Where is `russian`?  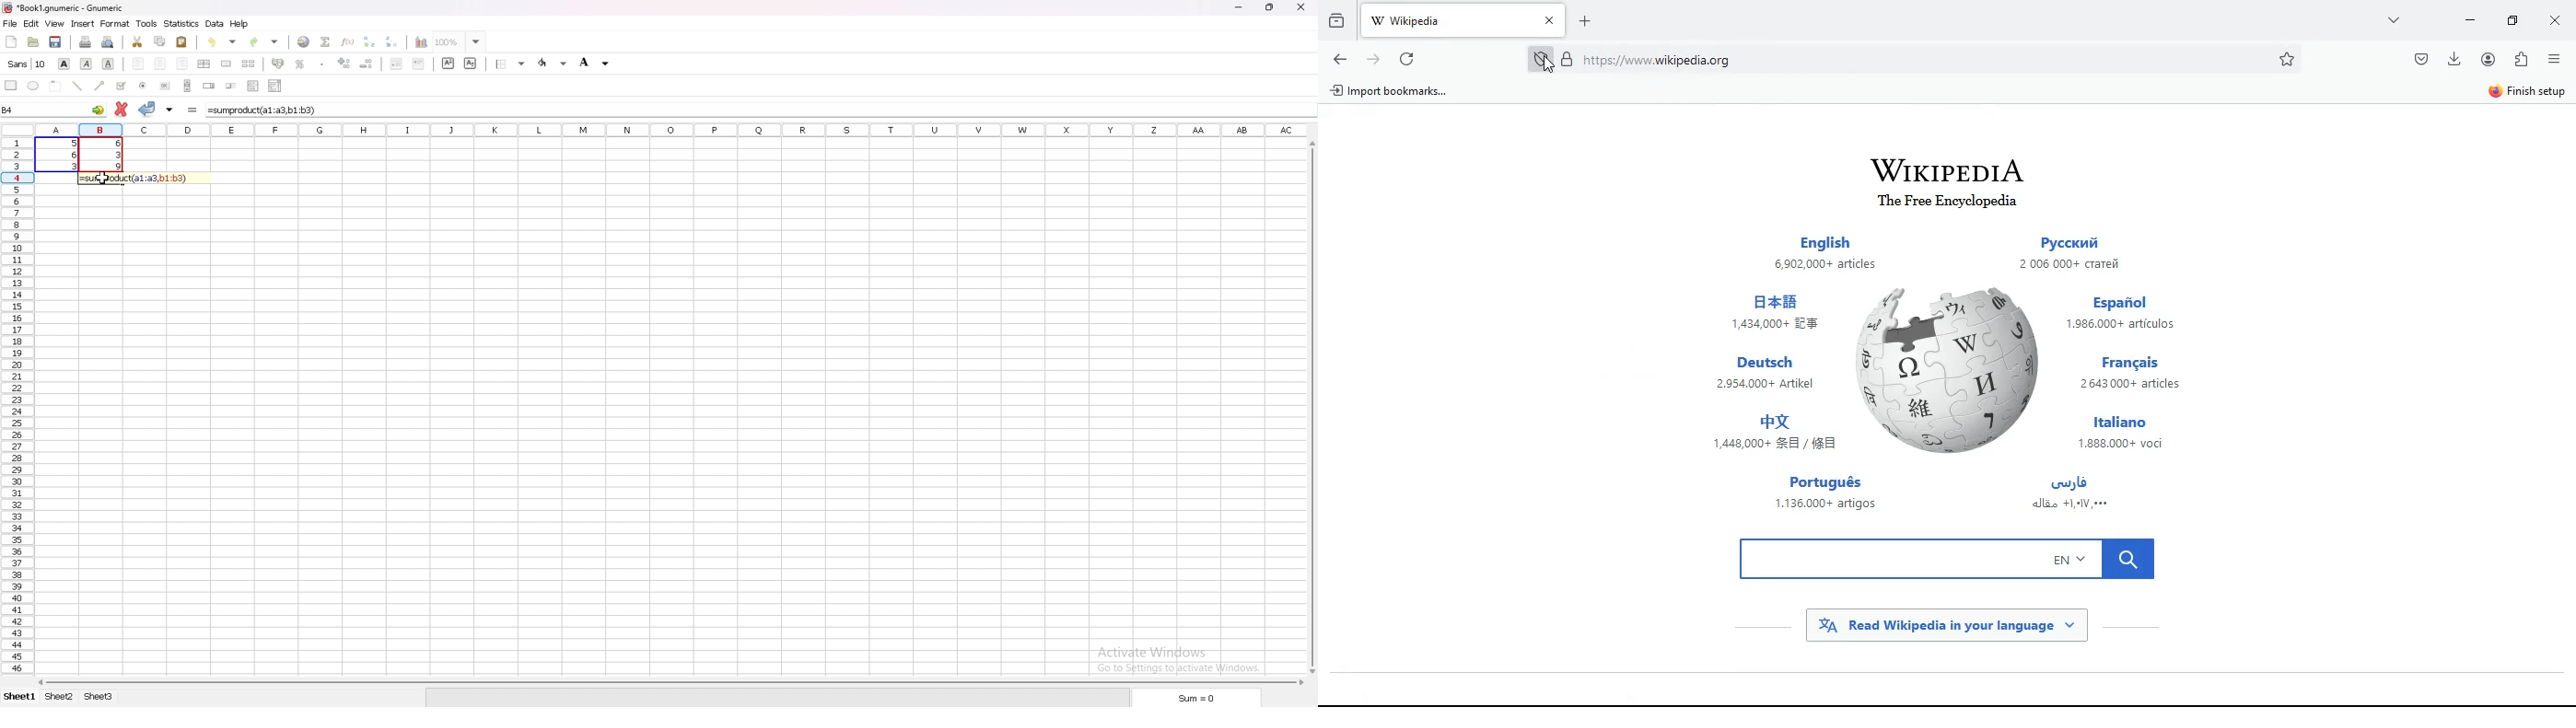
russian is located at coordinates (2081, 256).